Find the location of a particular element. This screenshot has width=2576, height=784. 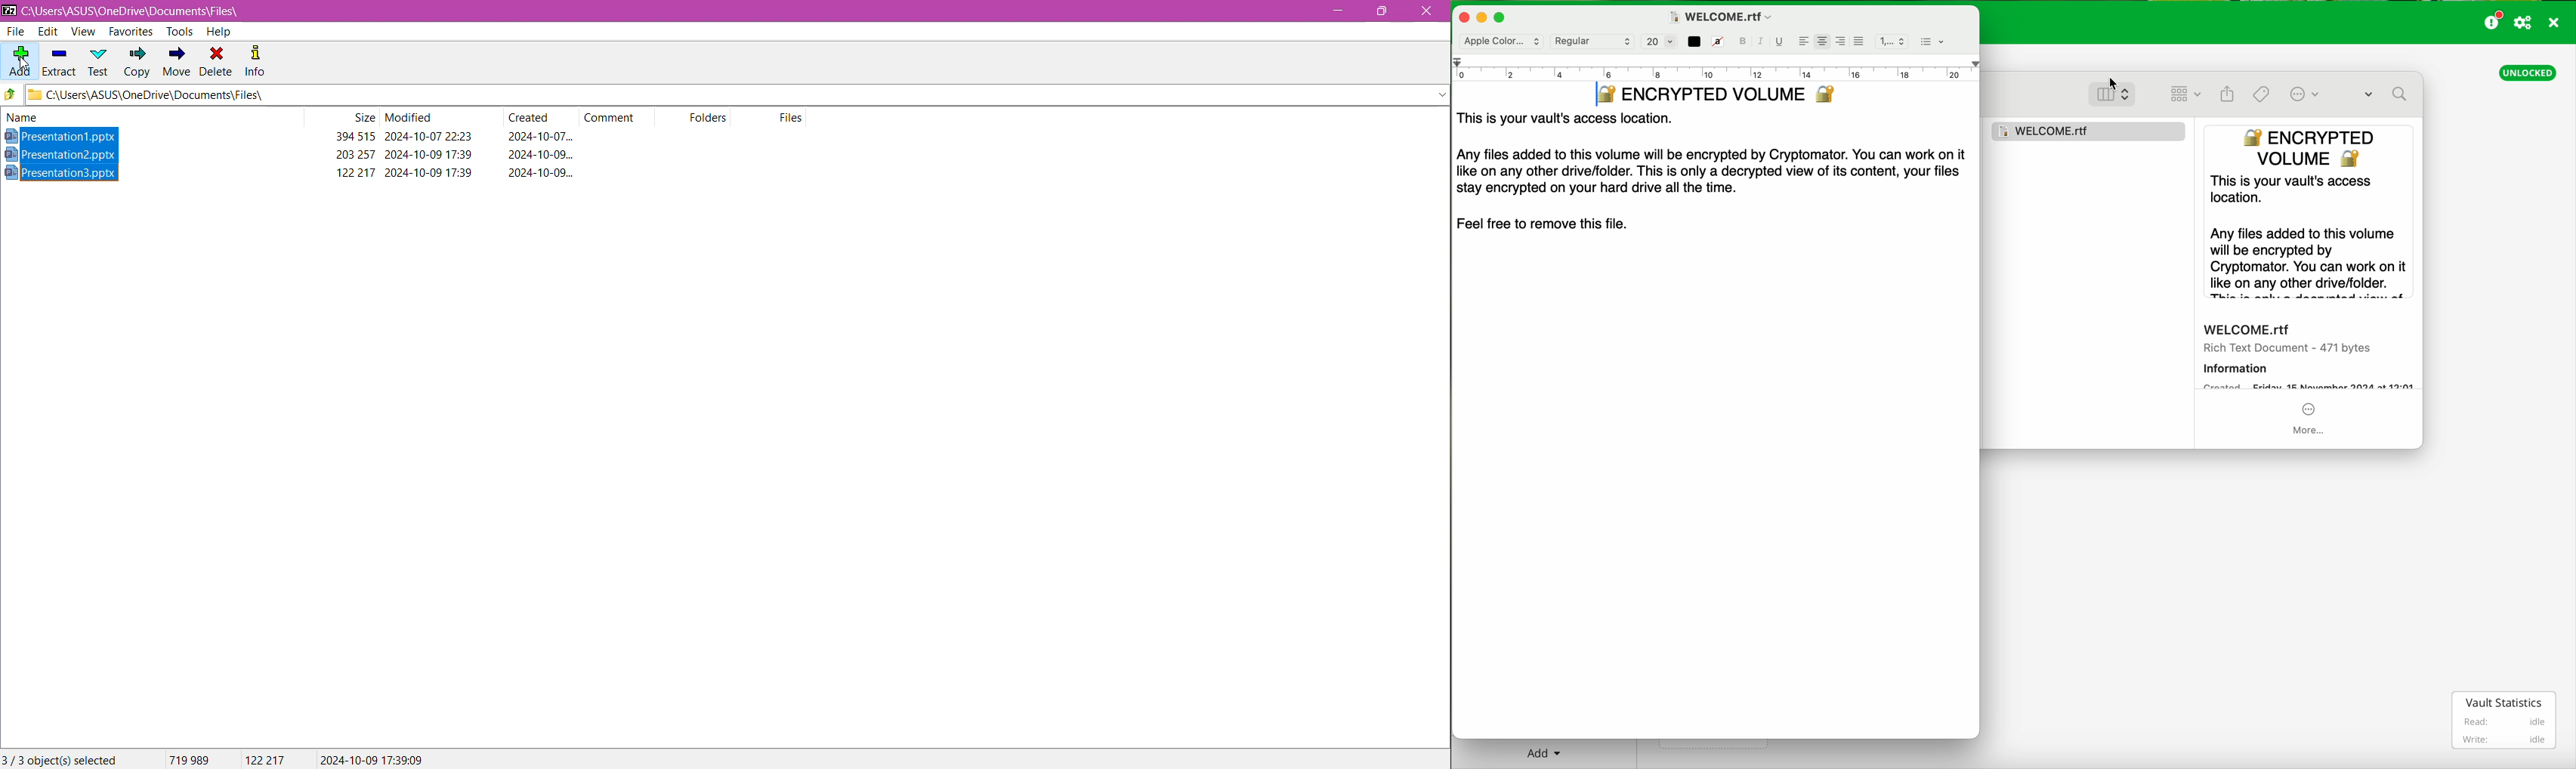

Welcome.rtf is located at coordinates (2091, 128).